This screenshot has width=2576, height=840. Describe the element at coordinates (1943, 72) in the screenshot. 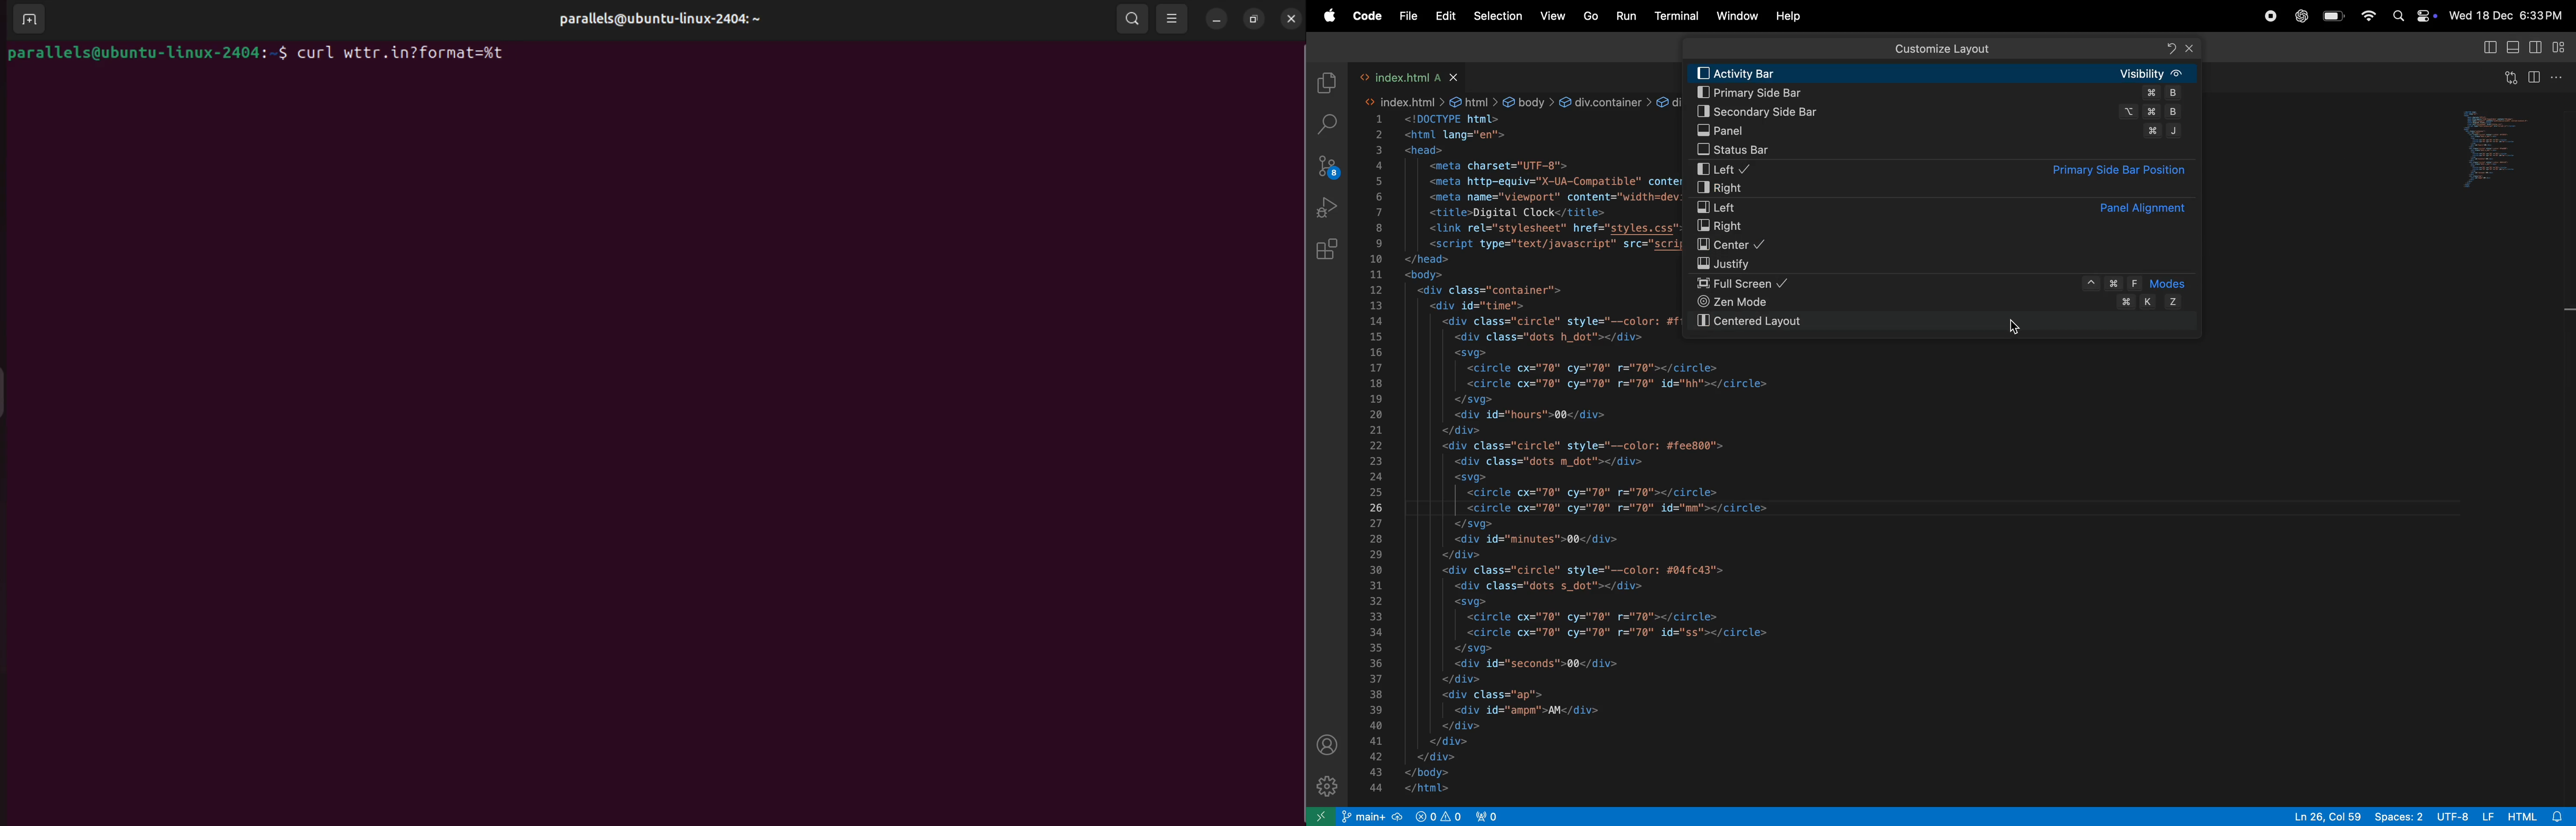

I see `activity bar` at that location.